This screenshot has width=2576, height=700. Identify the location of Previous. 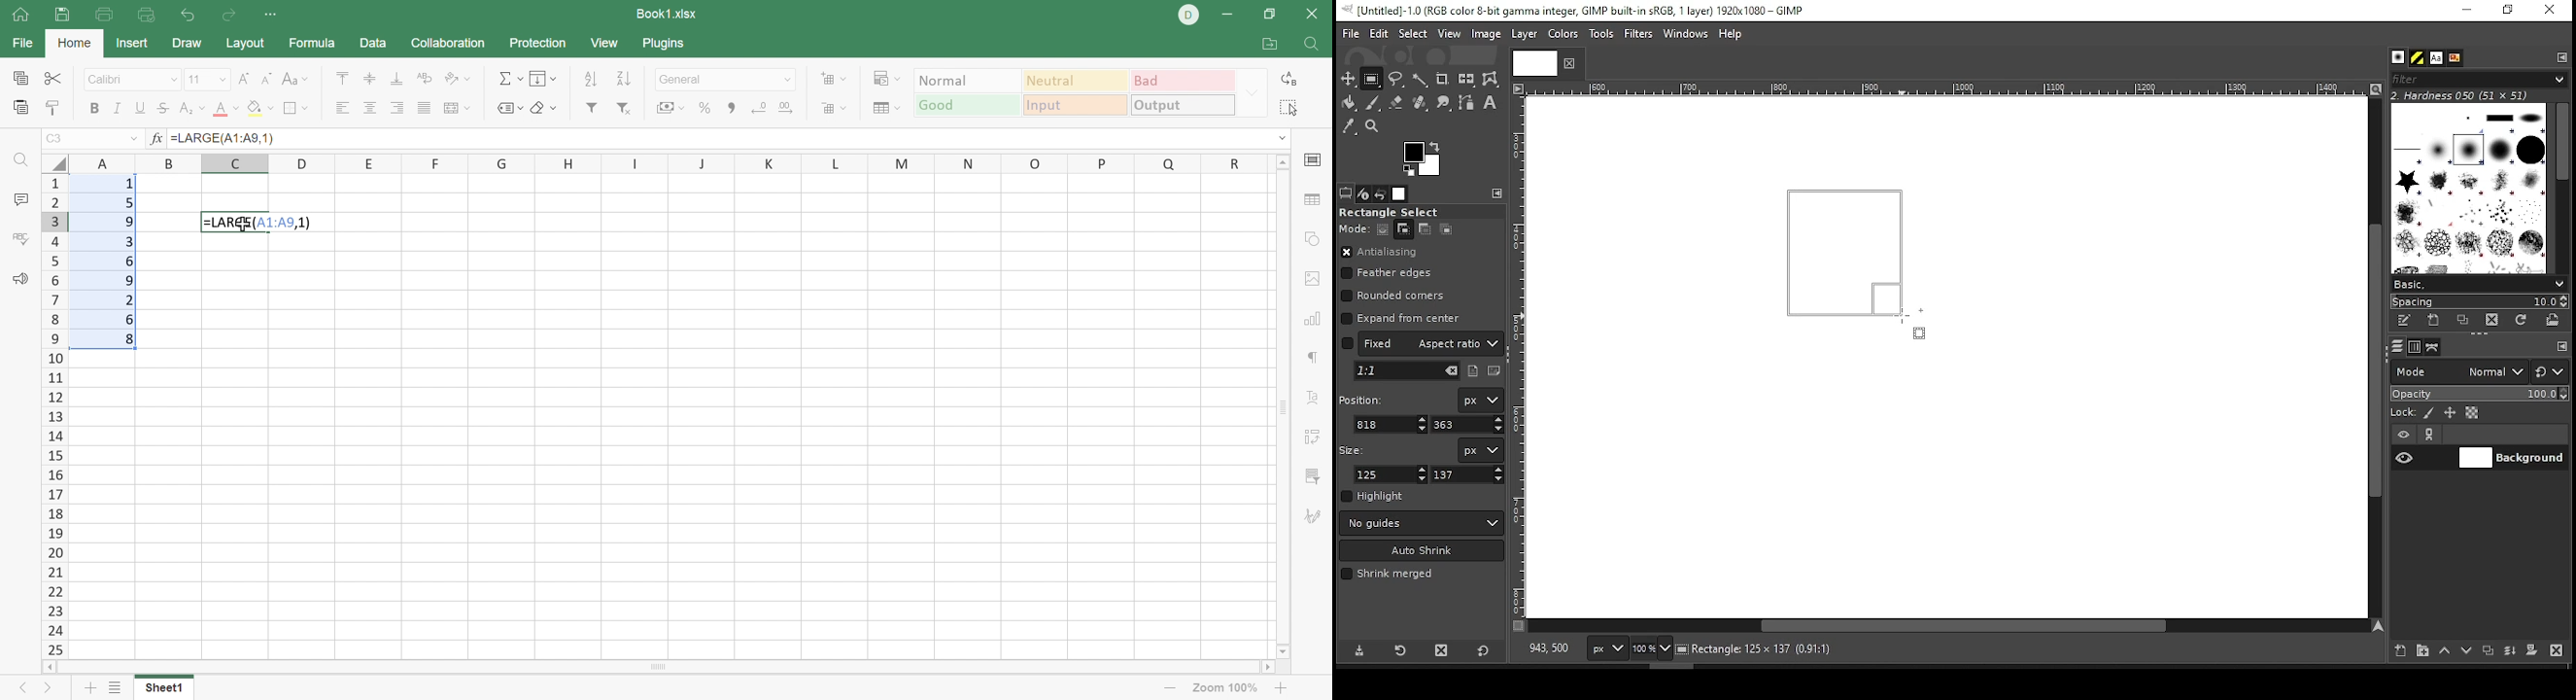
(18, 690).